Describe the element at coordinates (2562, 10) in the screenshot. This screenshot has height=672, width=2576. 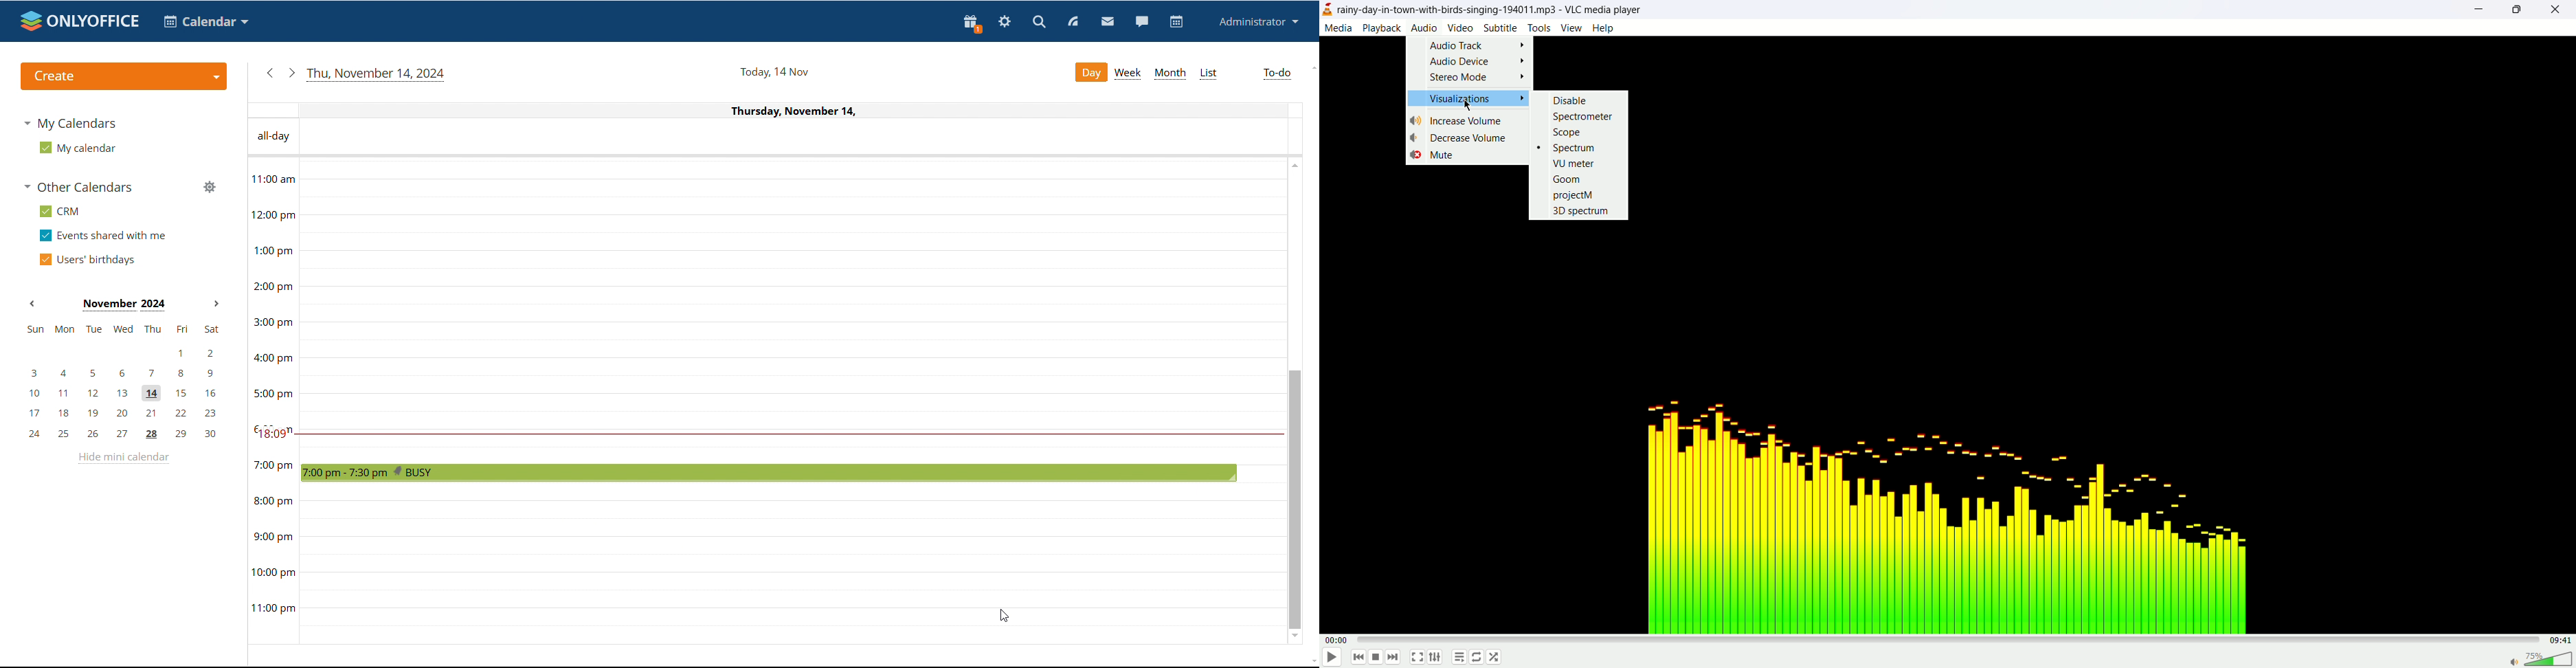
I see `close` at that location.